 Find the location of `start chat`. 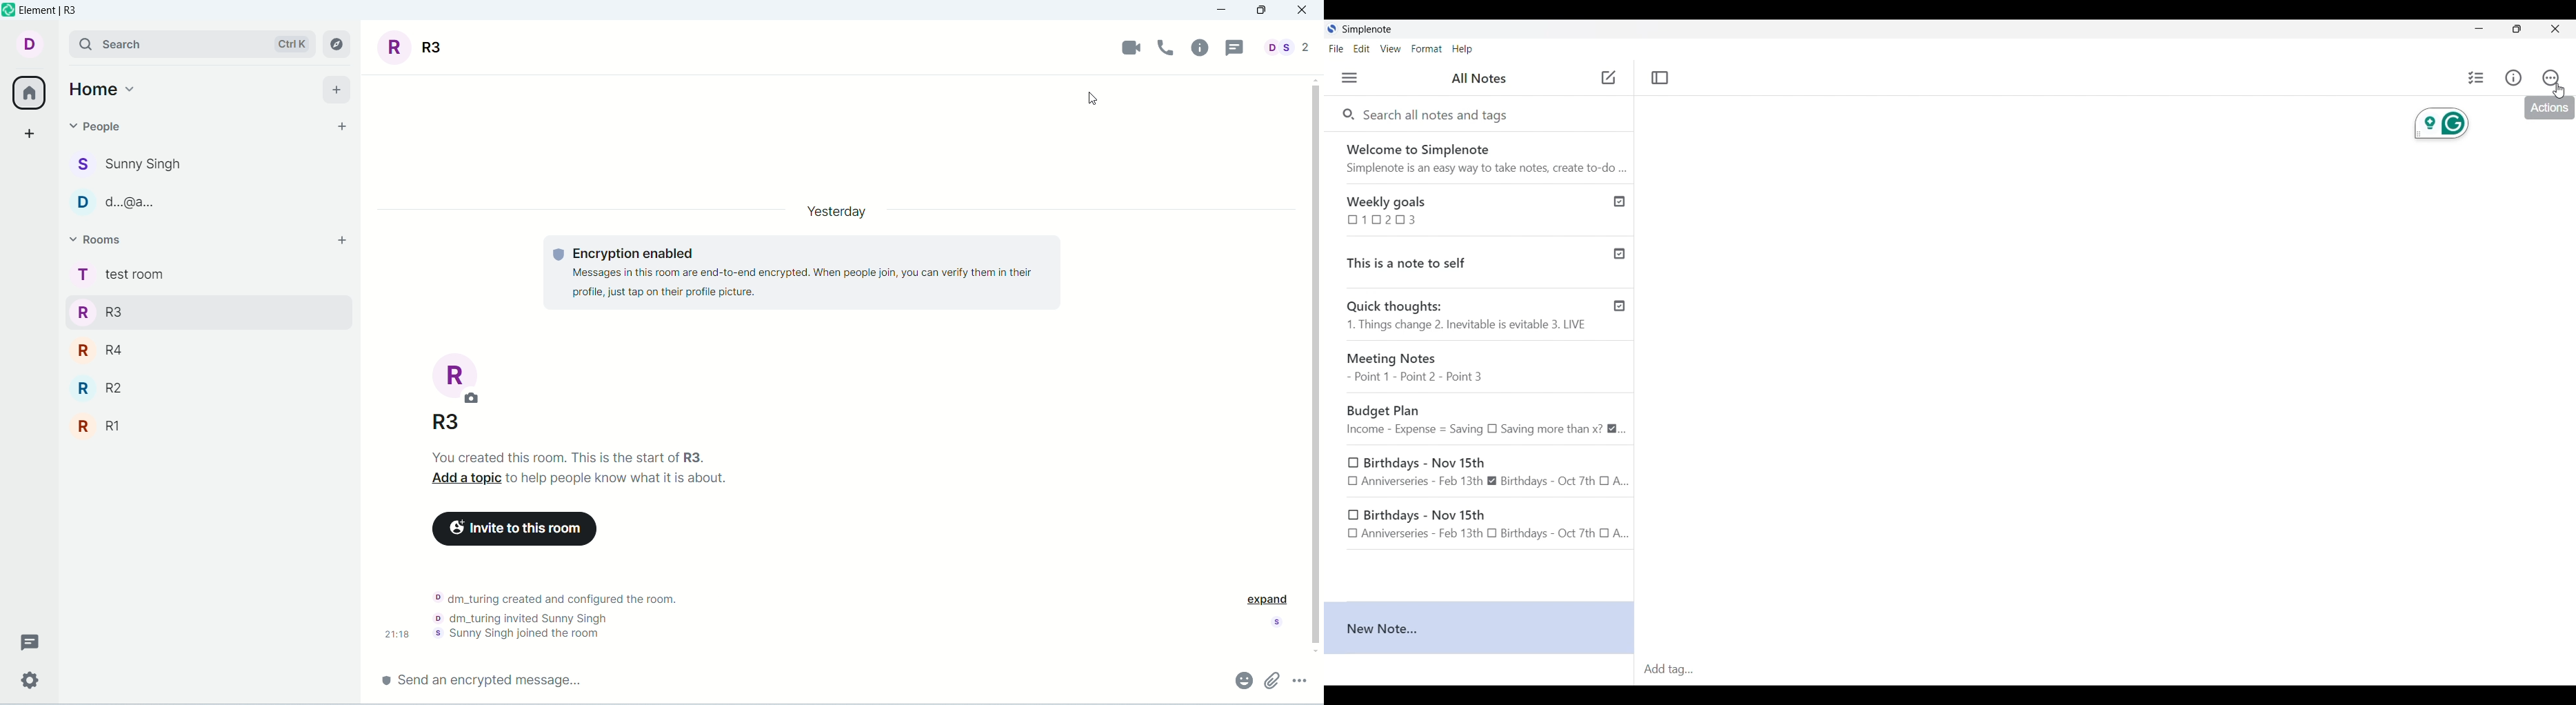

start chat is located at coordinates (341, 127).